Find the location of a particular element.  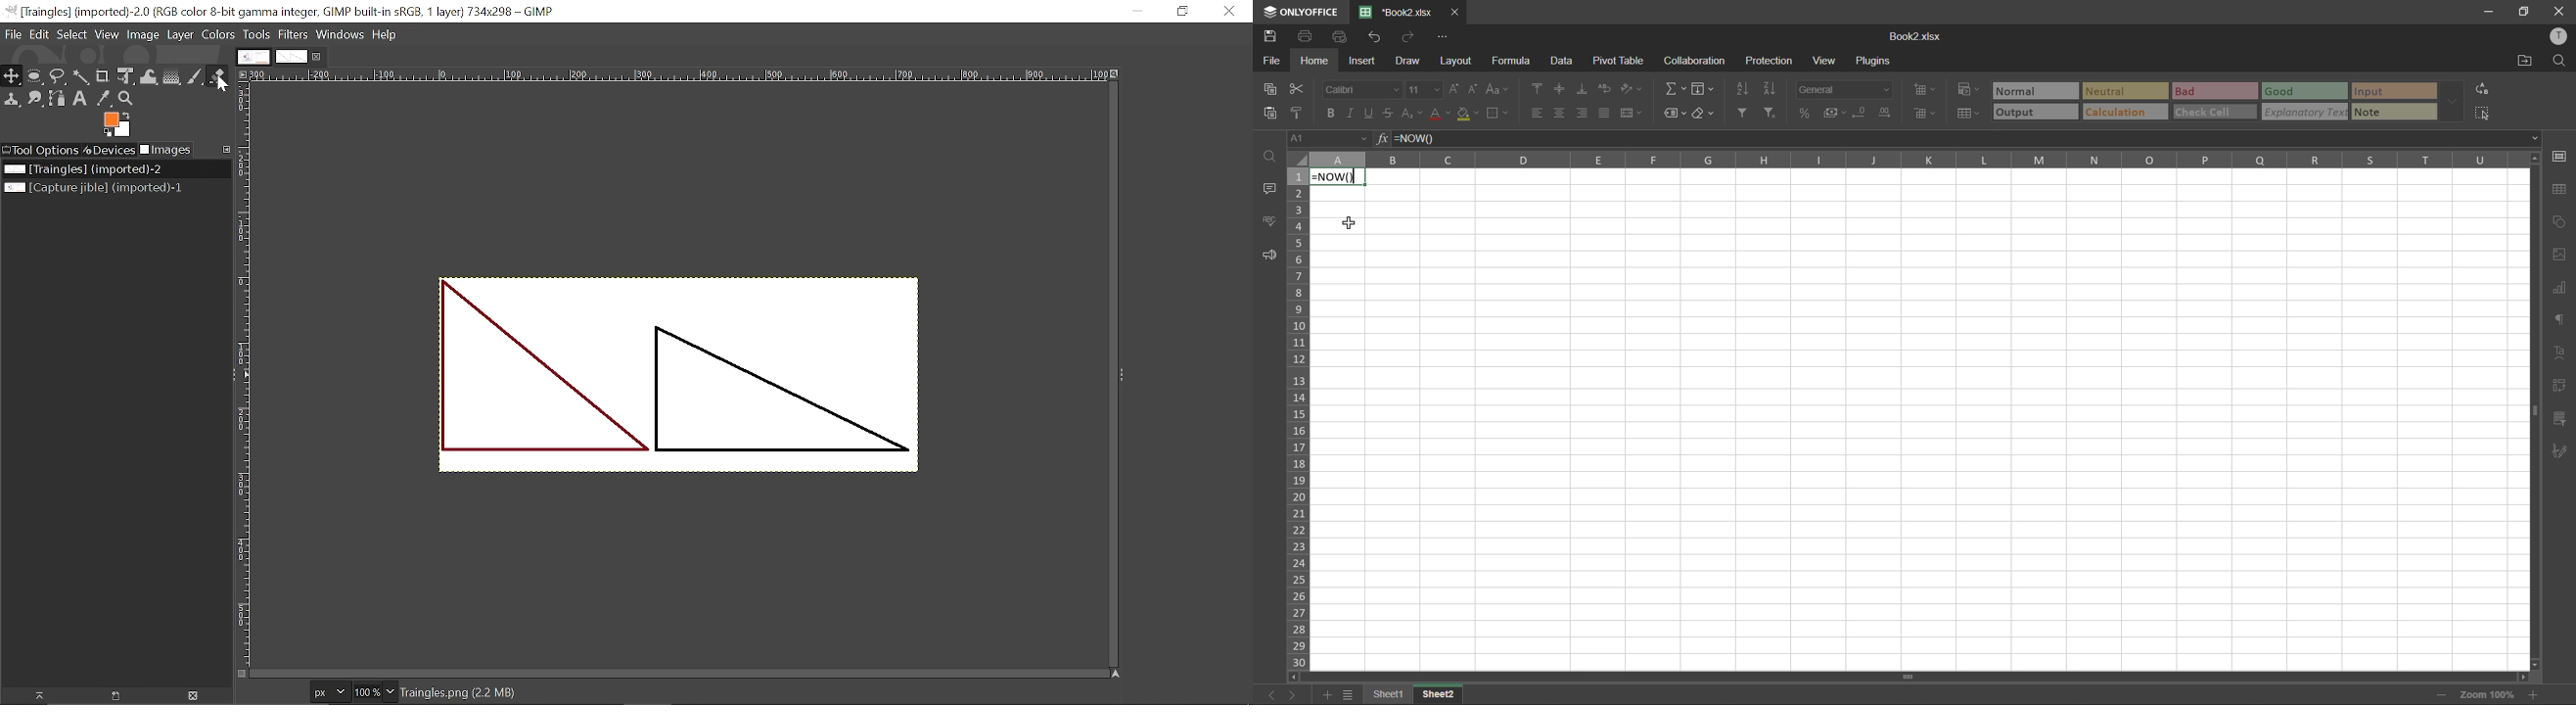

good is located at coordinates (2306, 92).